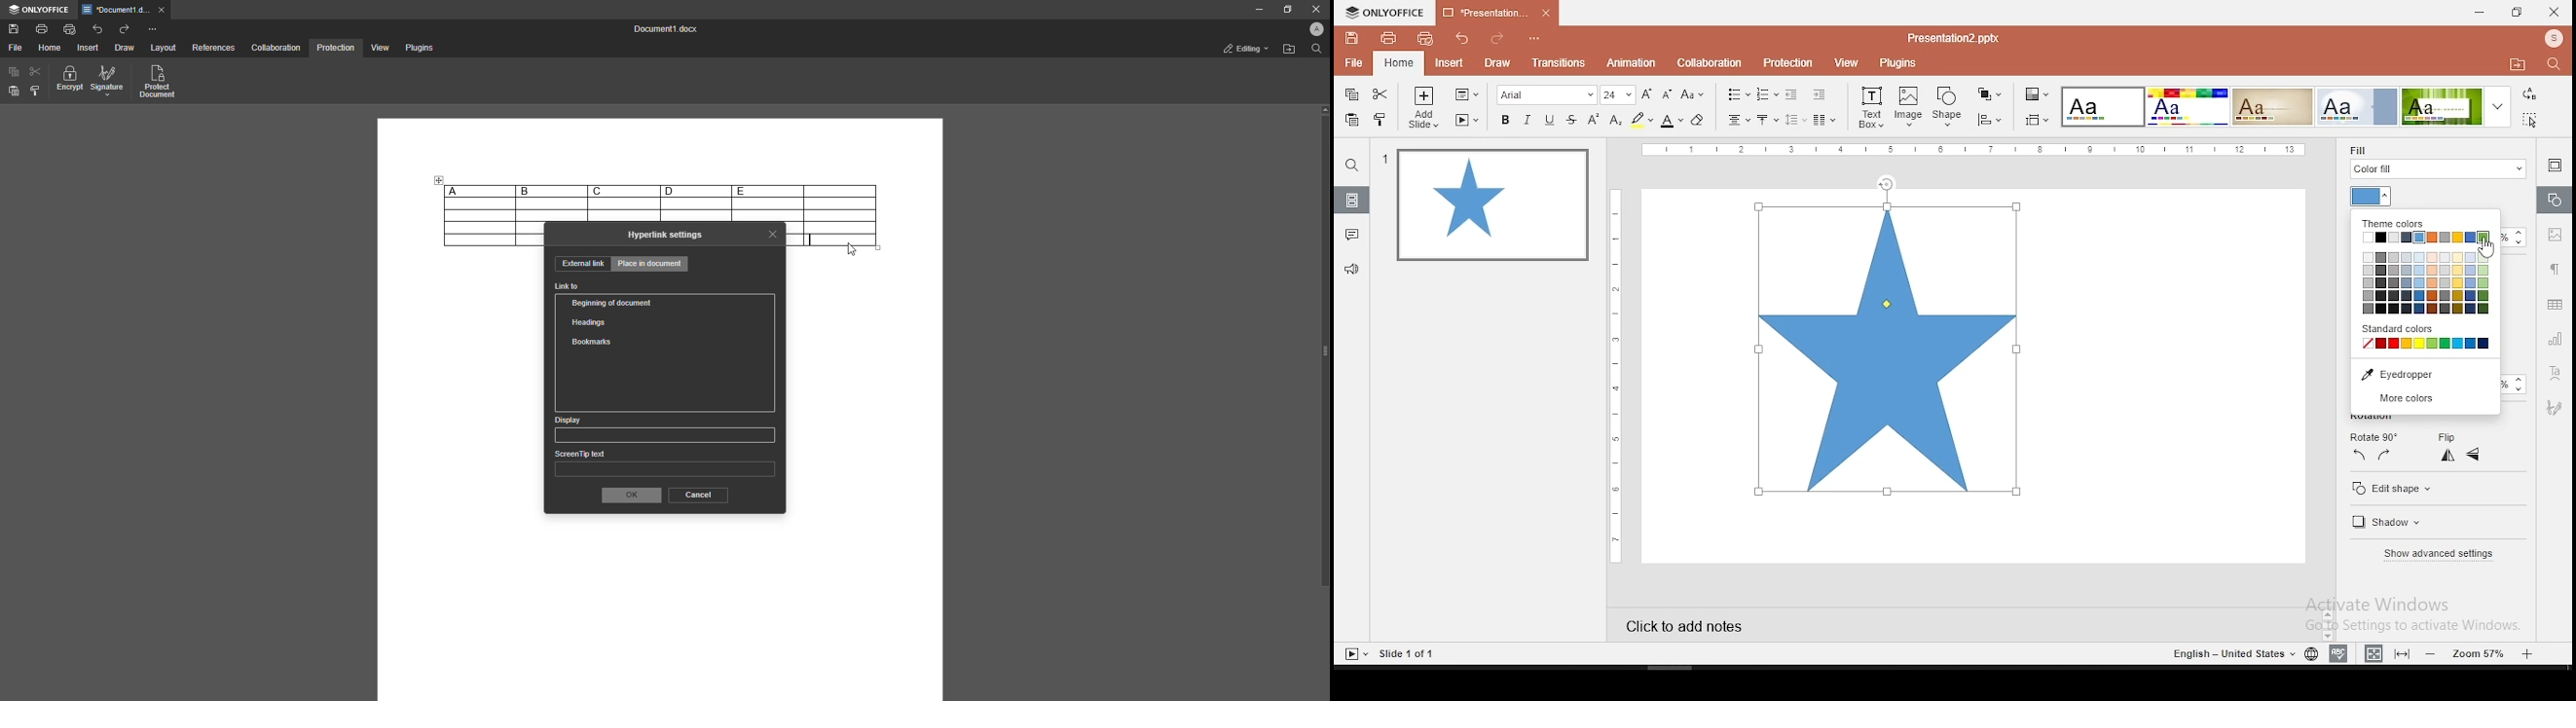  Describe the element at coordinates (1615, 120) in the screenshot. I see `subscript` at that location.